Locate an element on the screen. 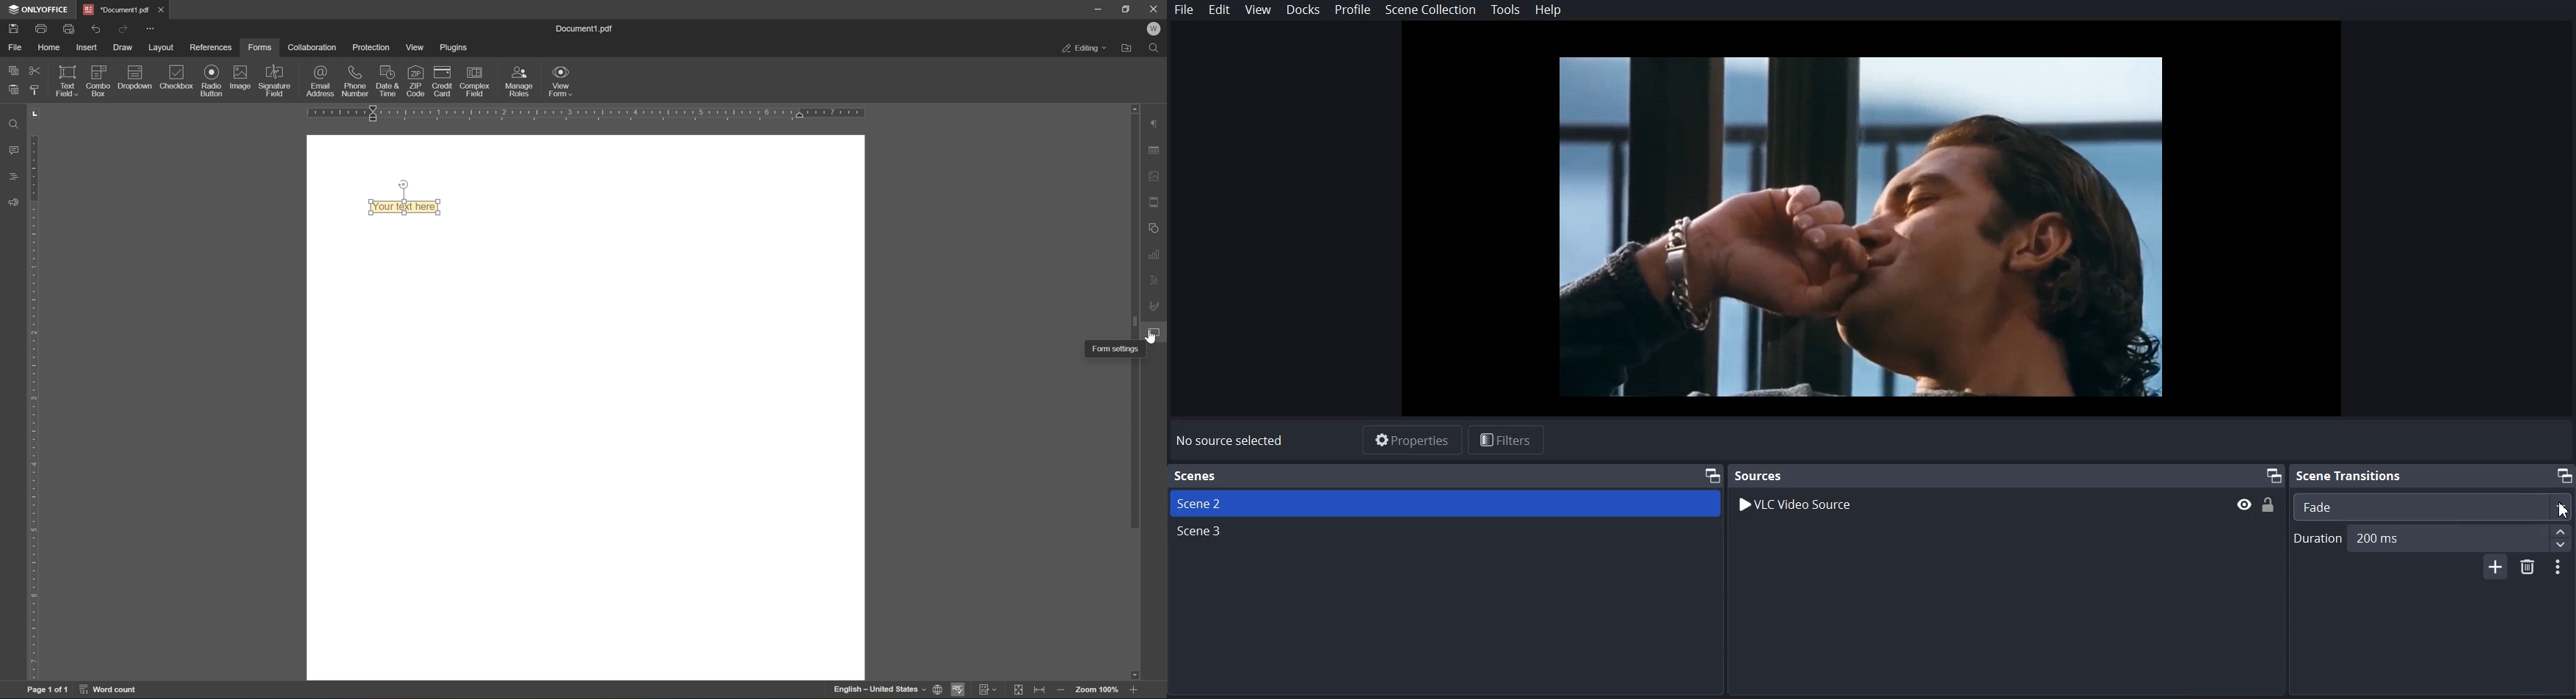  shape settings is located at coordinates (1152, 228).